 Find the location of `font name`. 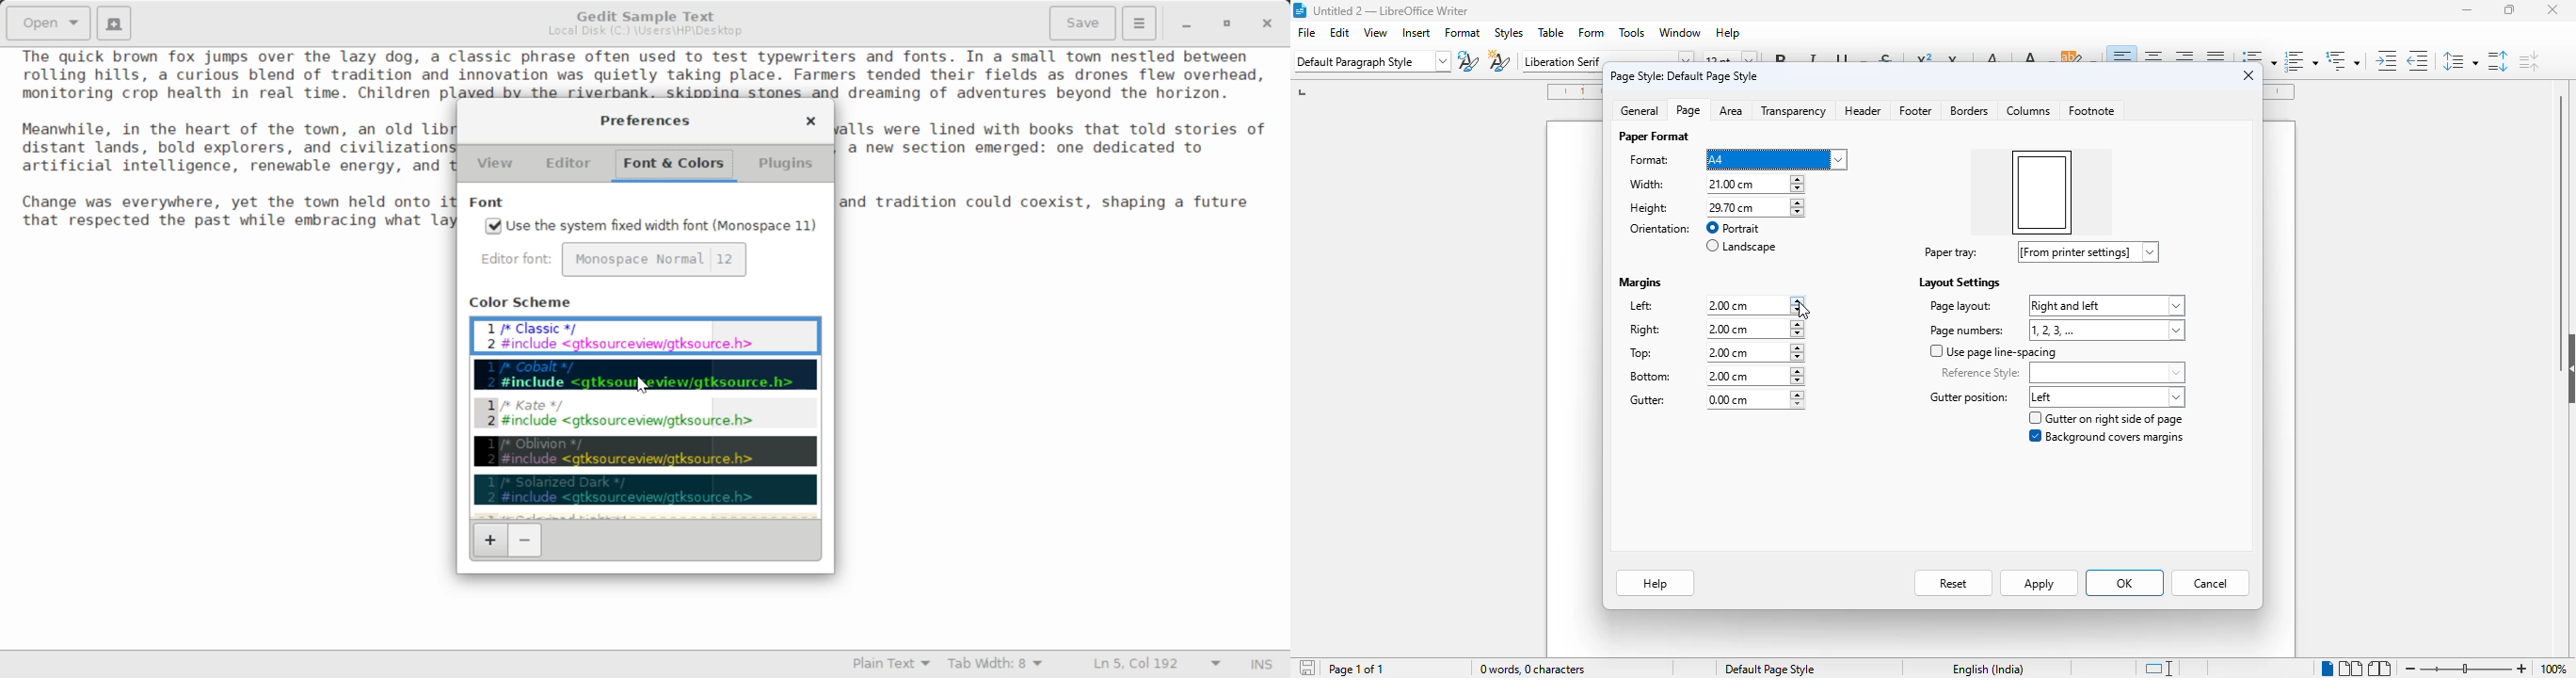

font name is located at coordinates (1562, 62).